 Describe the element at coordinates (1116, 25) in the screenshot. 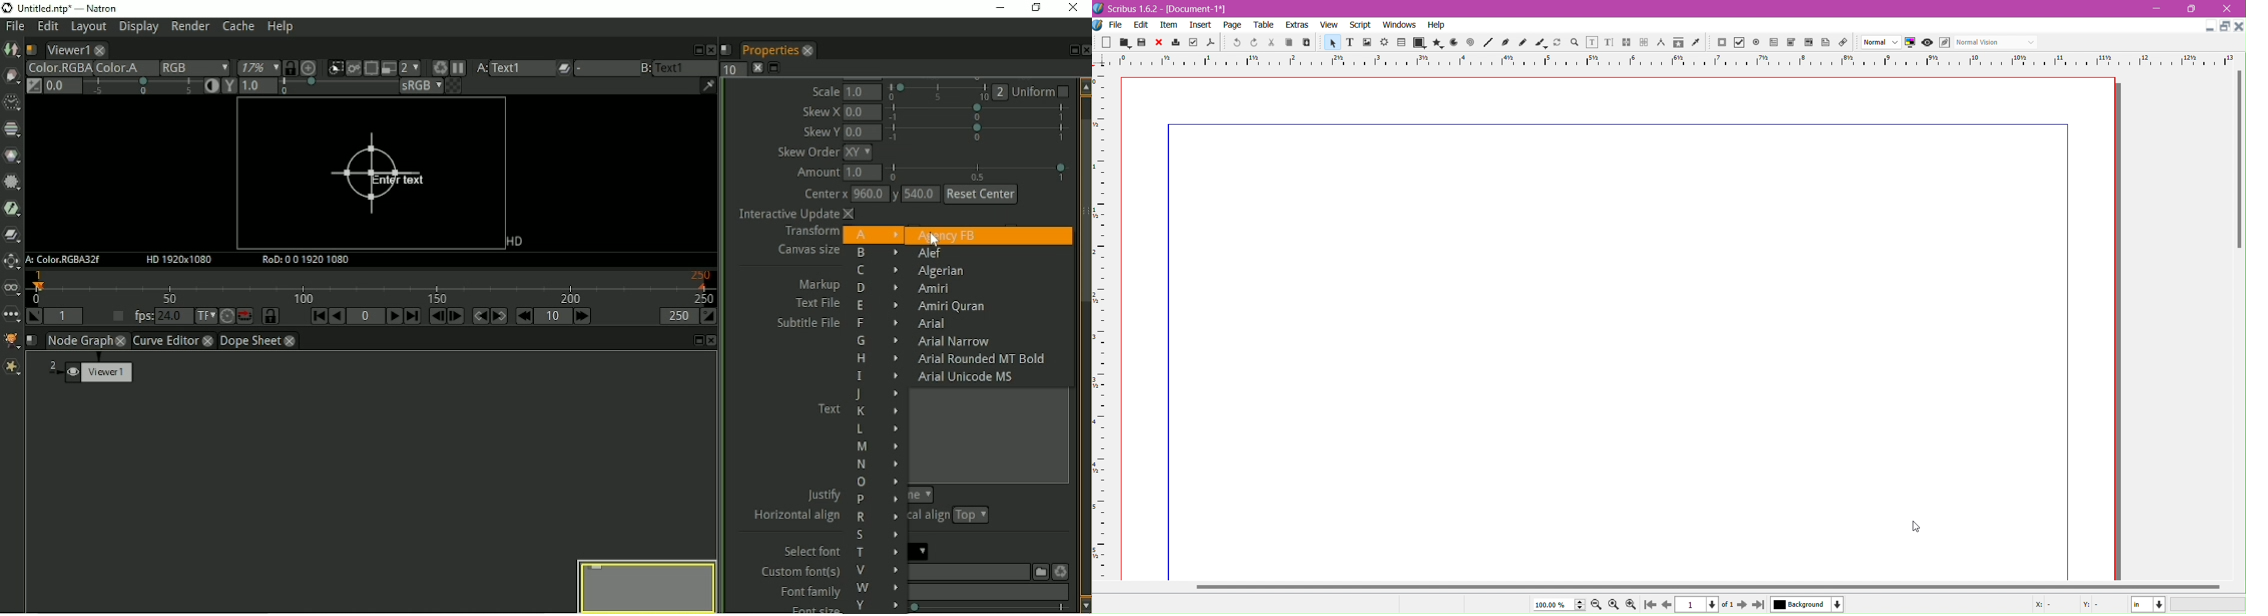

I see `file menu` at that location.